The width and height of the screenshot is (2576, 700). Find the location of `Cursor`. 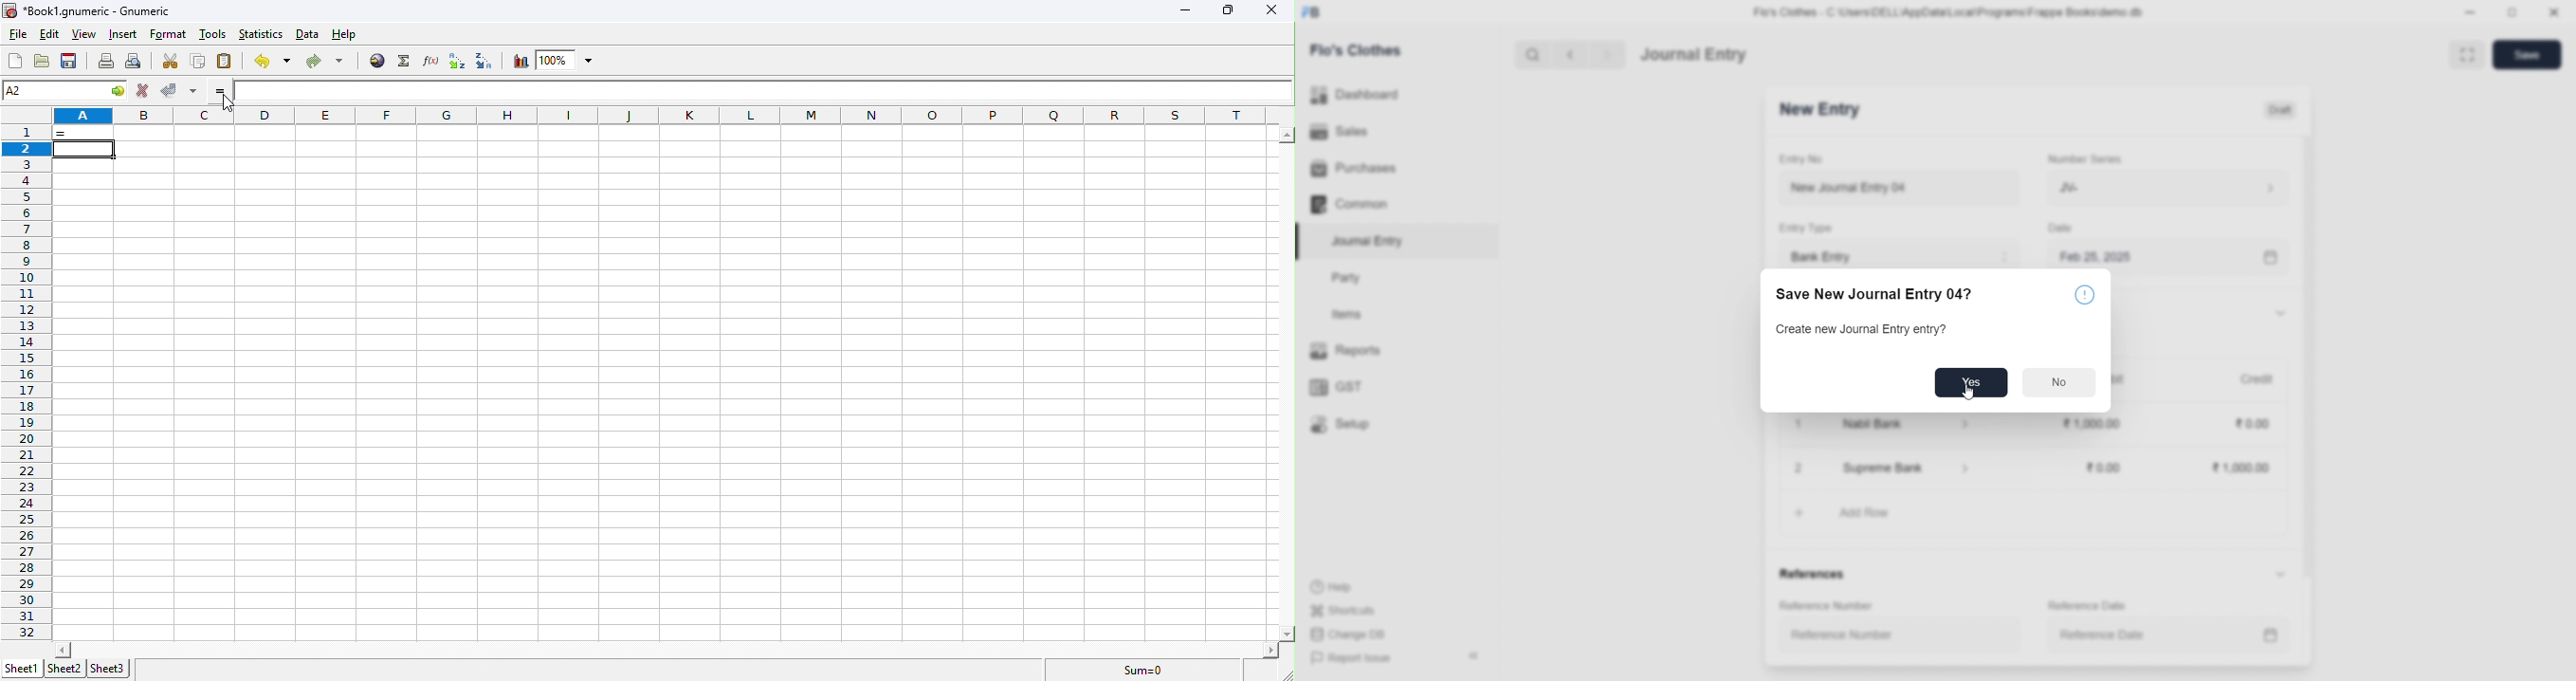

Cursor is located at coordinates (226, 101).